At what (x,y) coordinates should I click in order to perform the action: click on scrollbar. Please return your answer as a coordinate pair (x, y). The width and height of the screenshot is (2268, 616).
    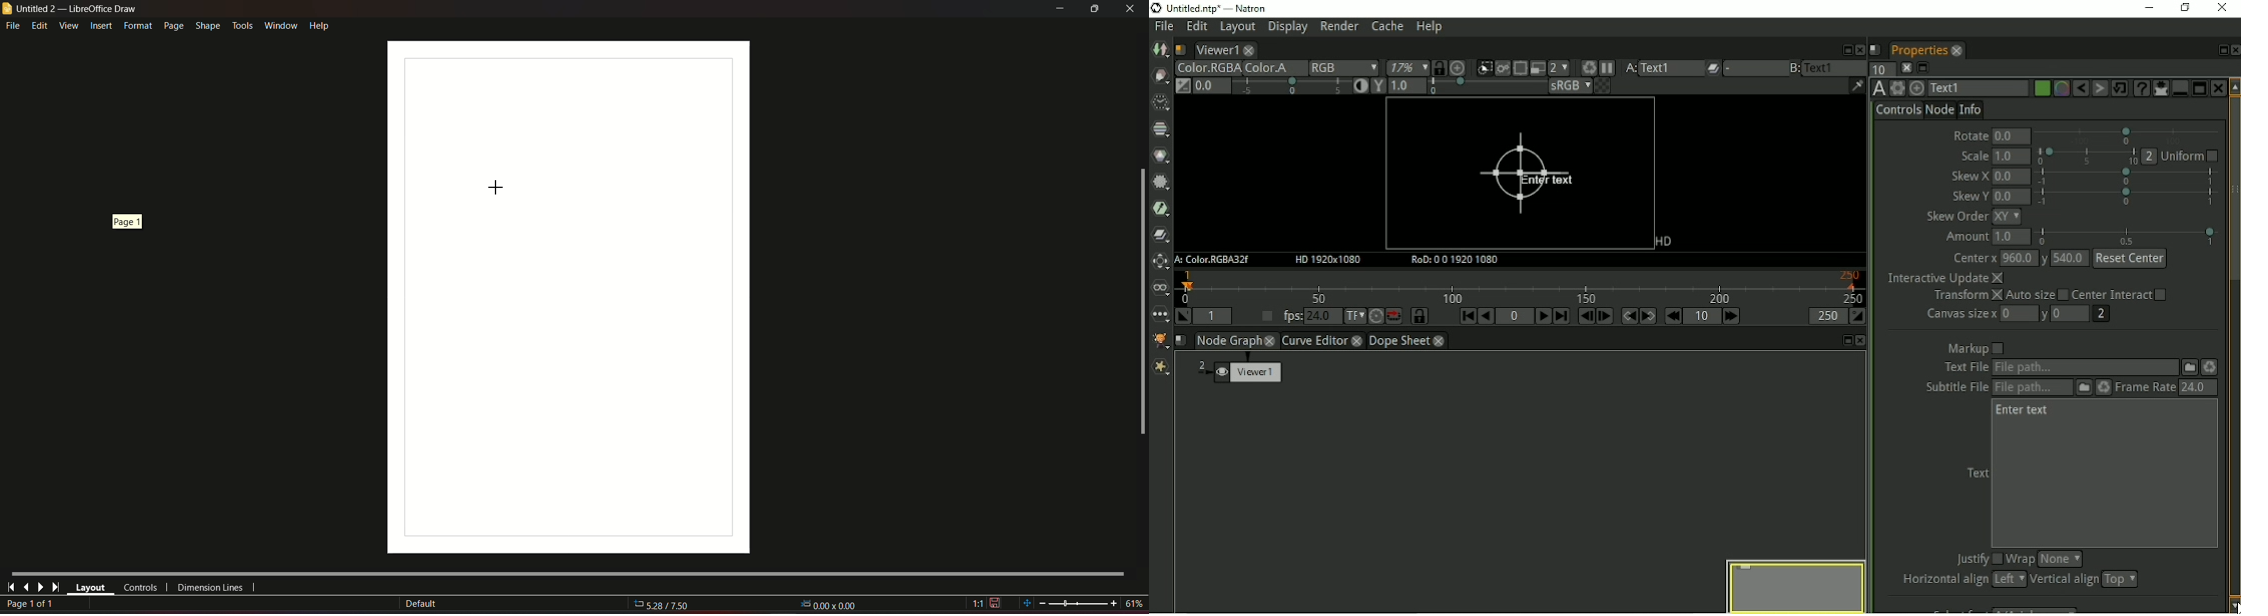
    Looking at the image, I should click on (1141, 302).